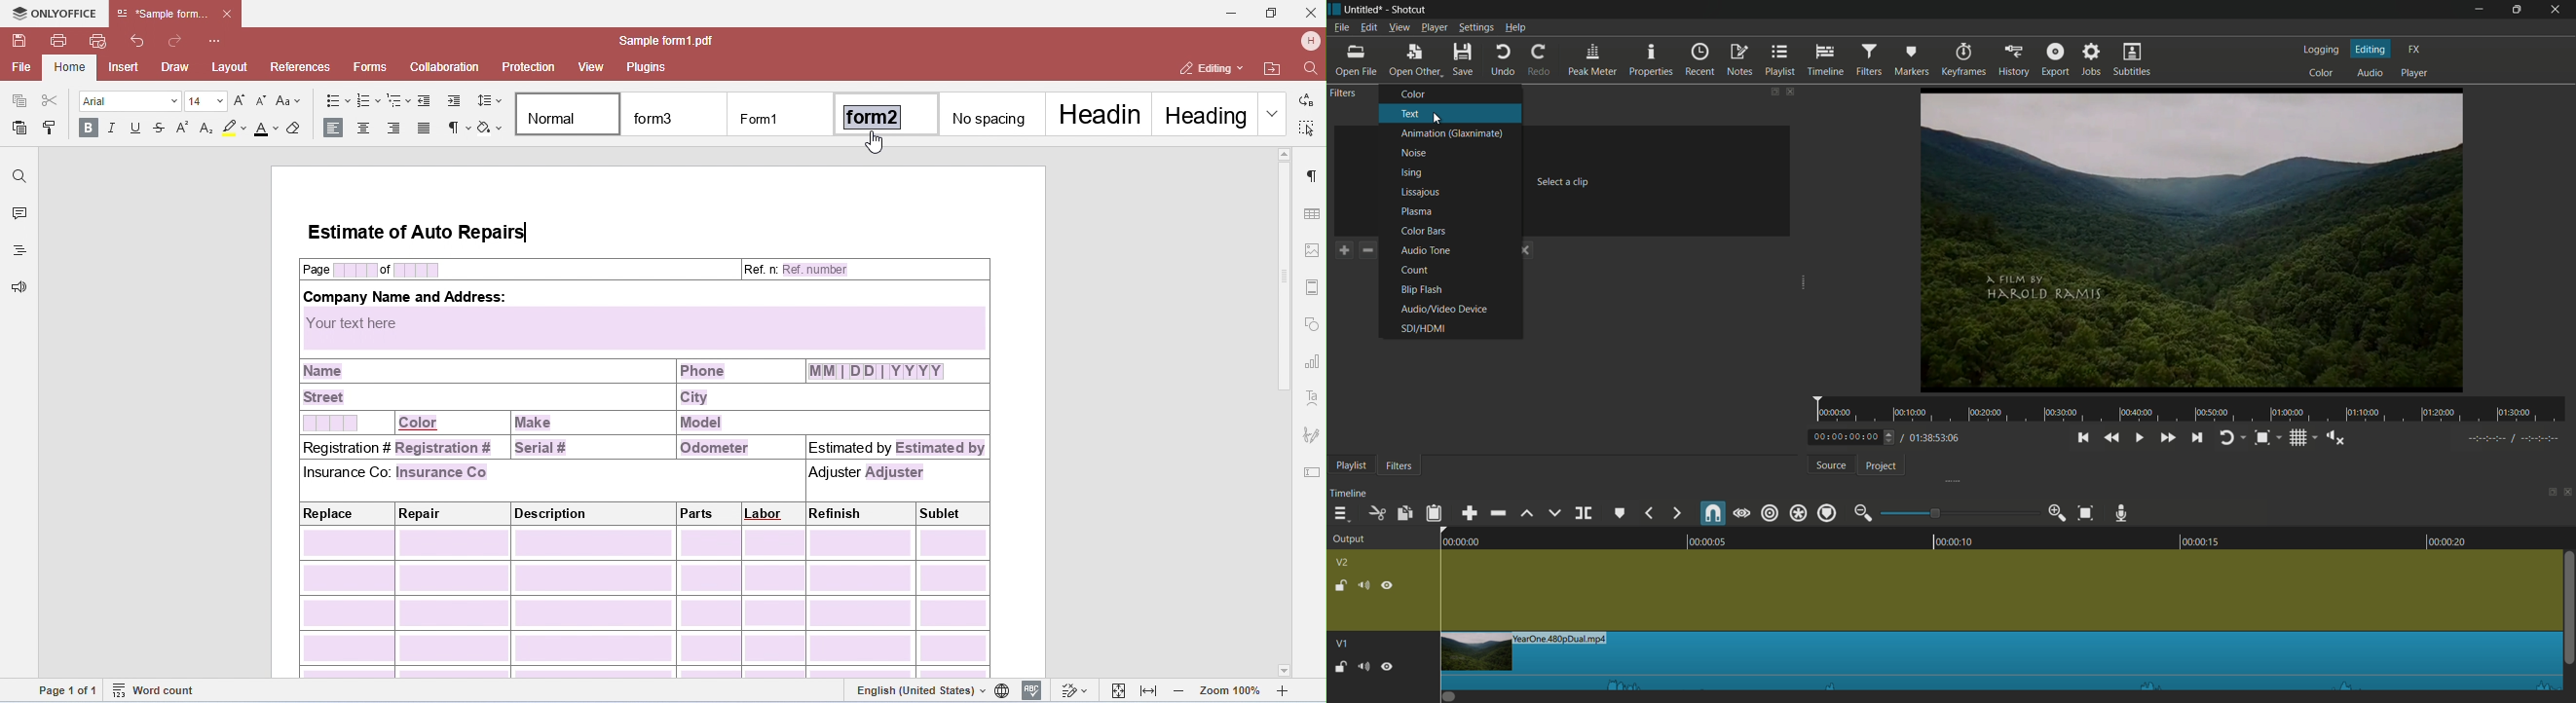 Image resolution: width=2576 pixels, height=728 pixels. Describe the element at coordinates (2056, 60) in the screenshot. I see `export` at that location.